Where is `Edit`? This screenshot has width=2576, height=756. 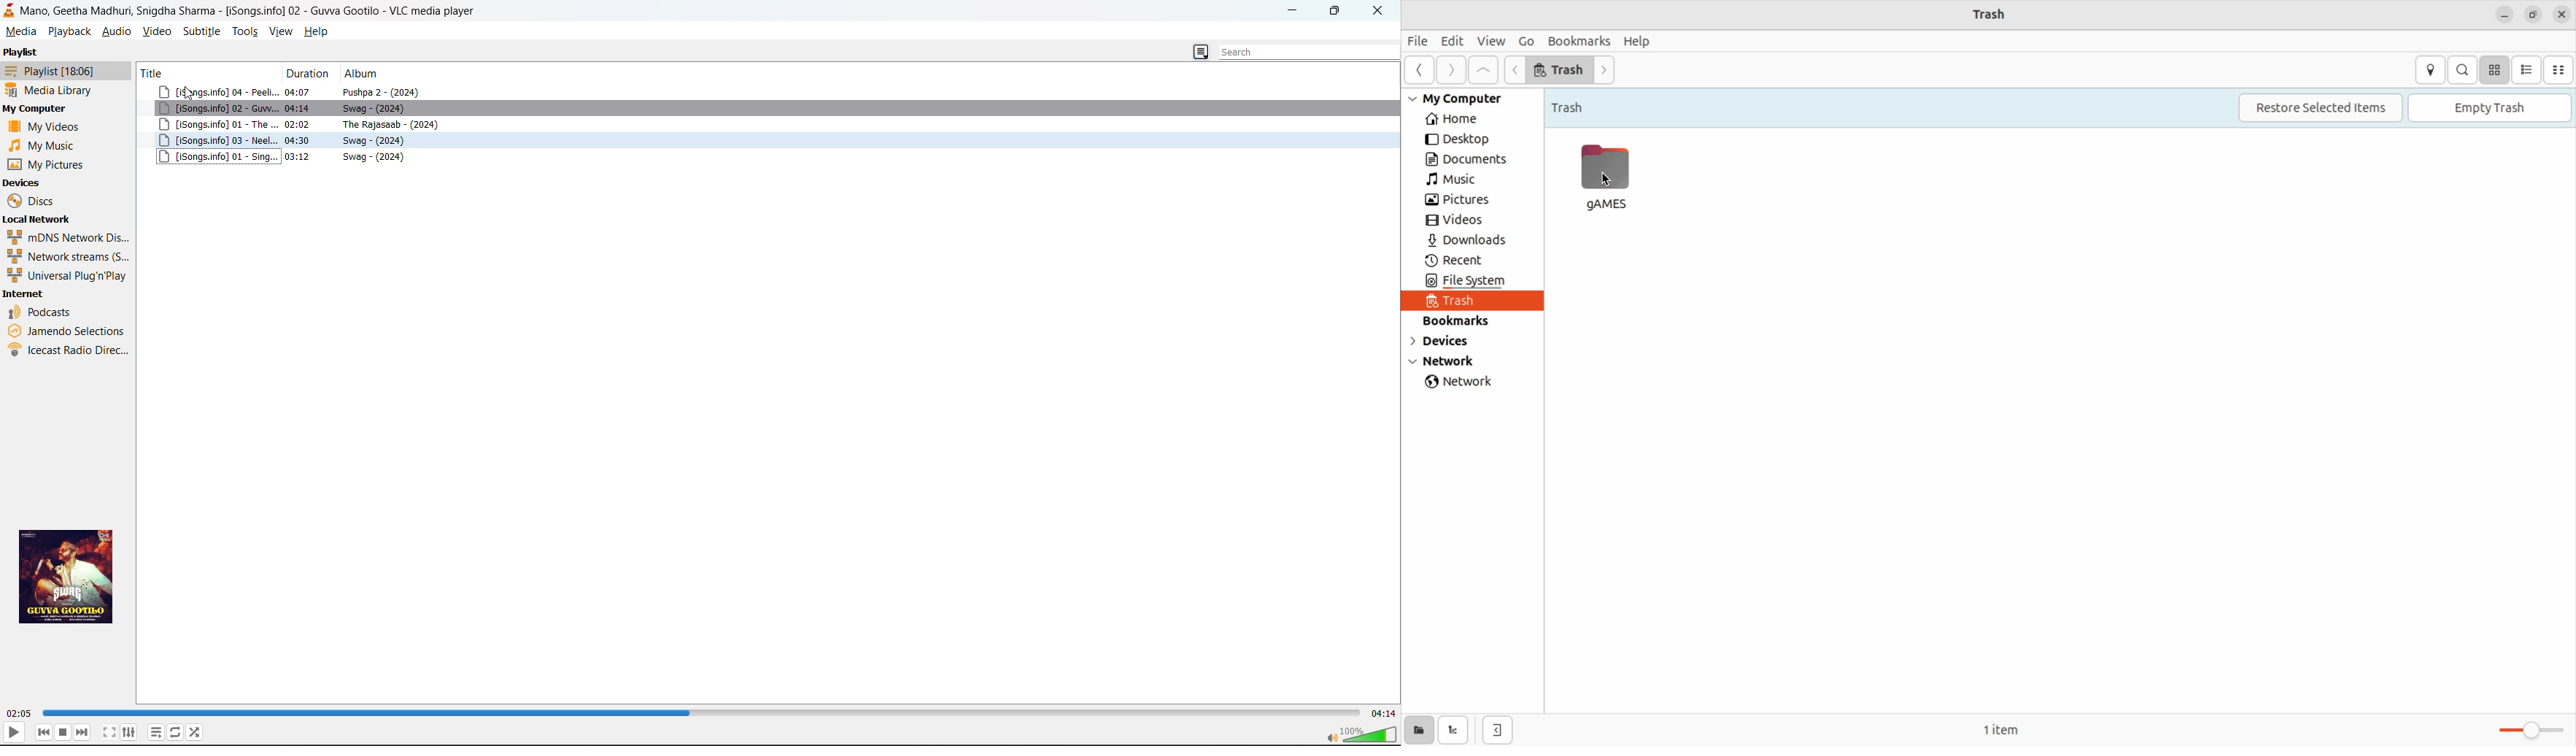
Edit is located at coordinates (1453, 40).